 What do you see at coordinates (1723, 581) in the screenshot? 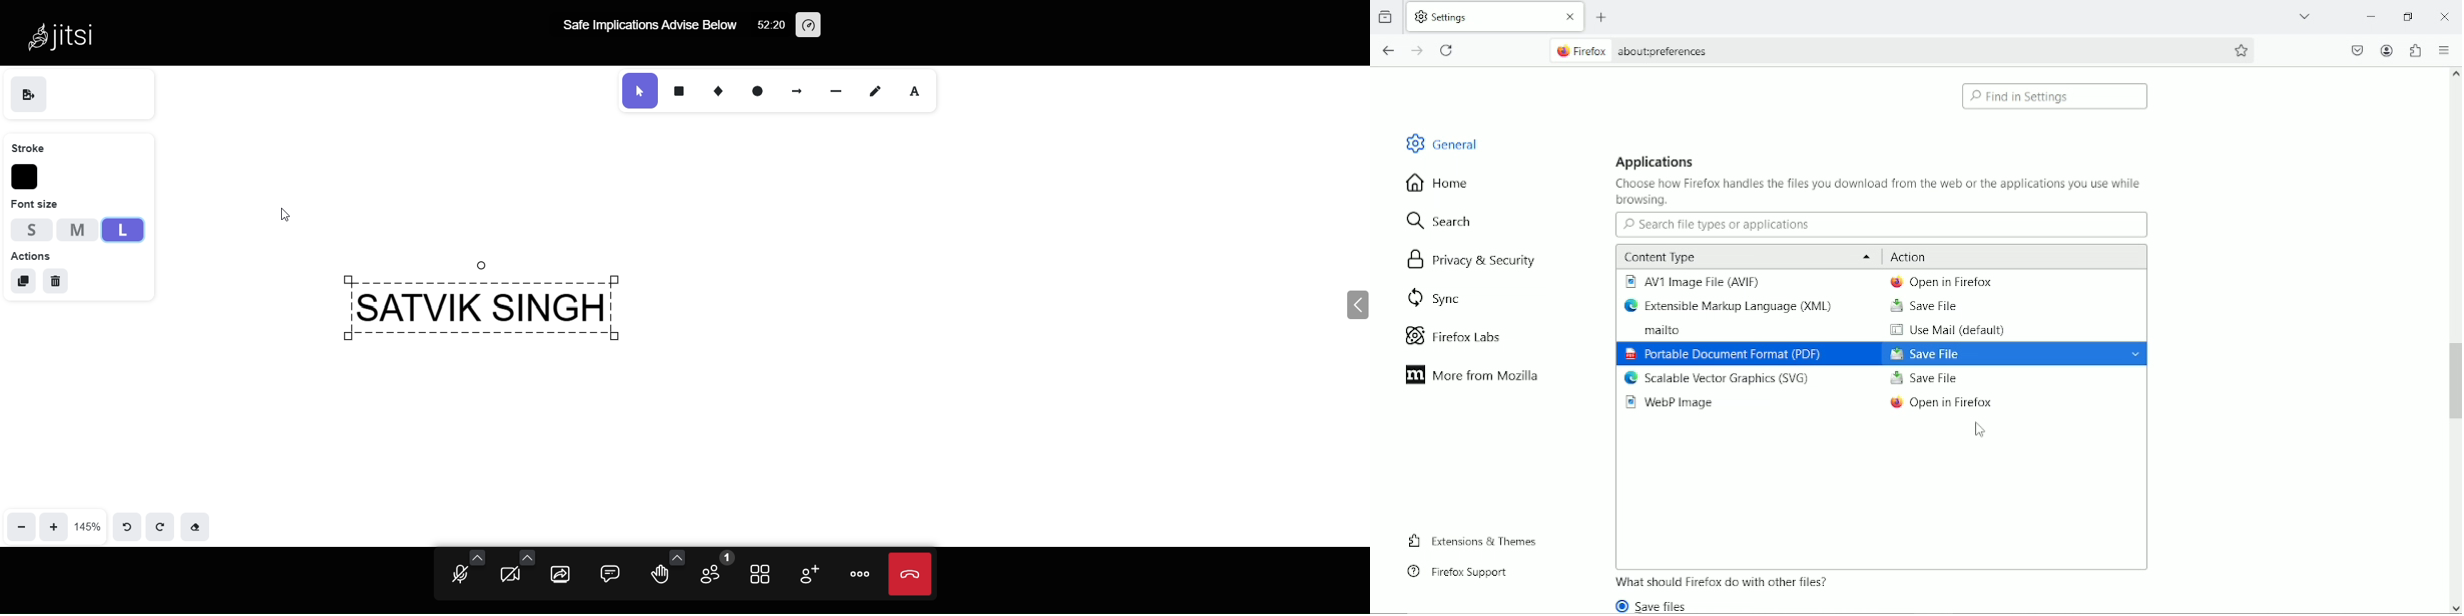
I see `What should Firefox do with other files?` at bounding box center [1723, 581].